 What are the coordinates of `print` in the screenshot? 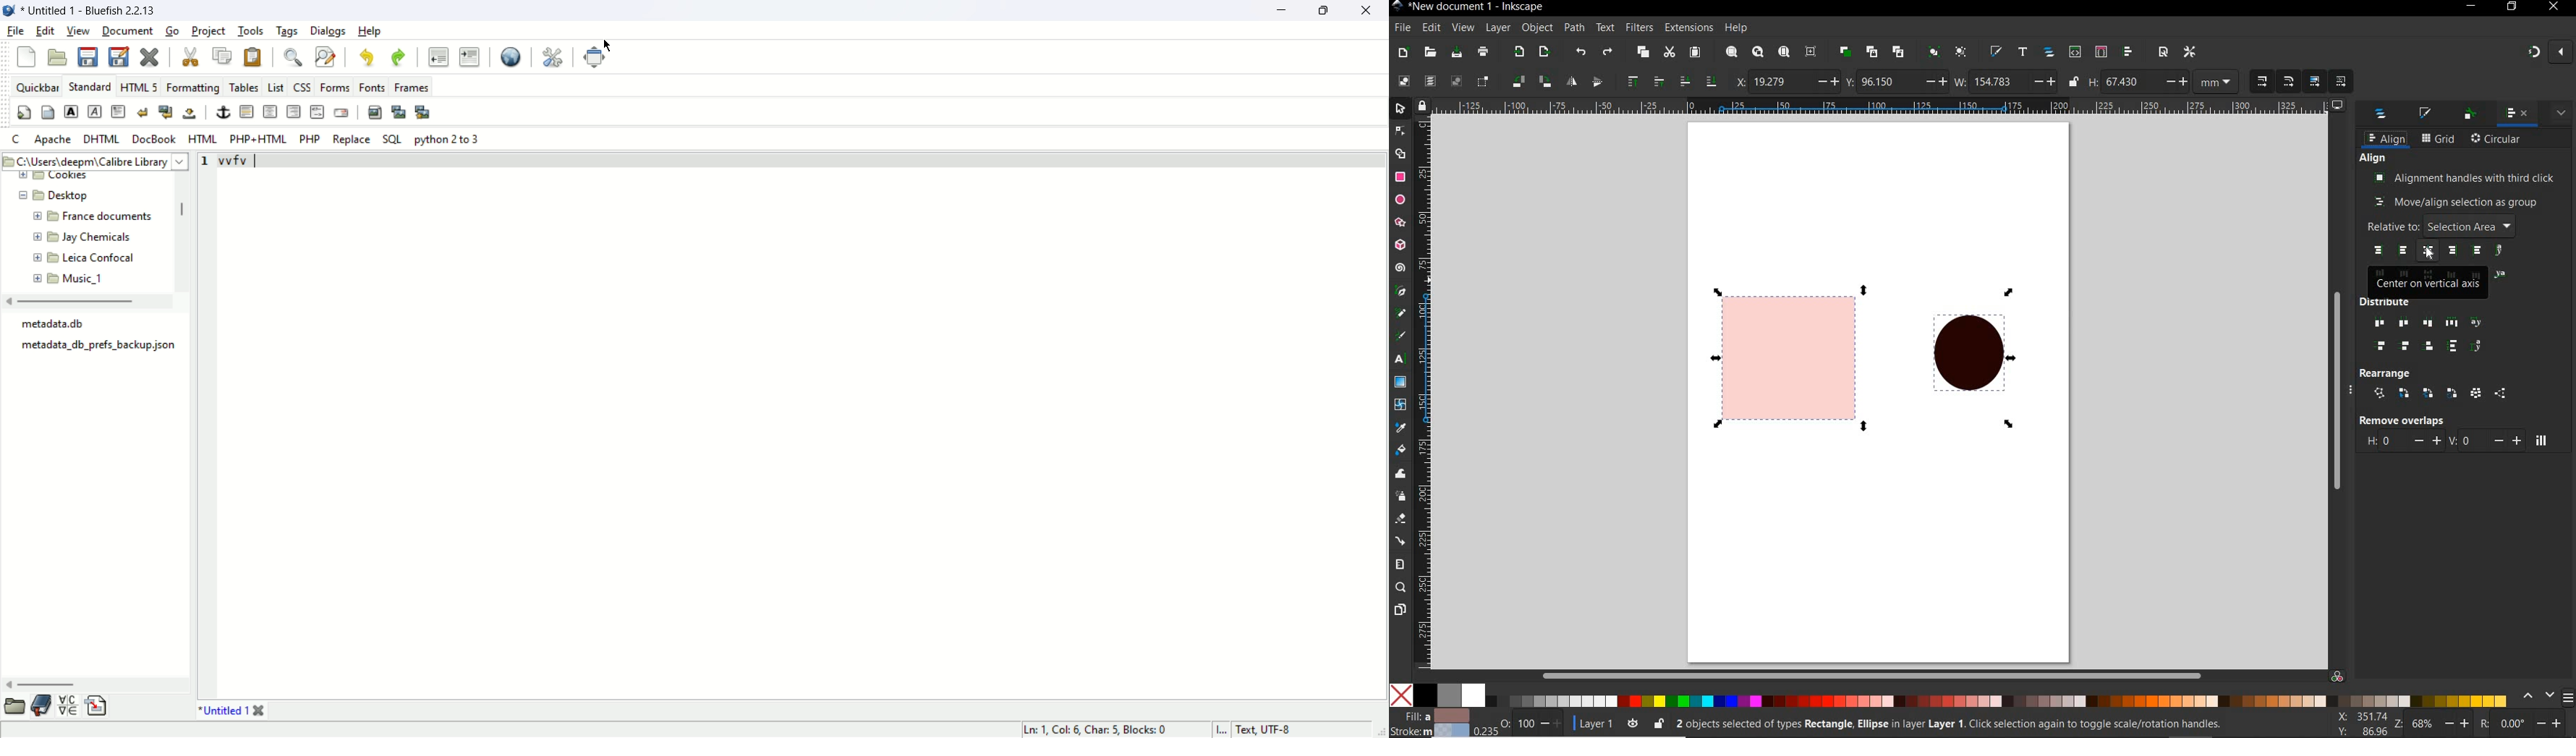 It's located at (1484, 52).